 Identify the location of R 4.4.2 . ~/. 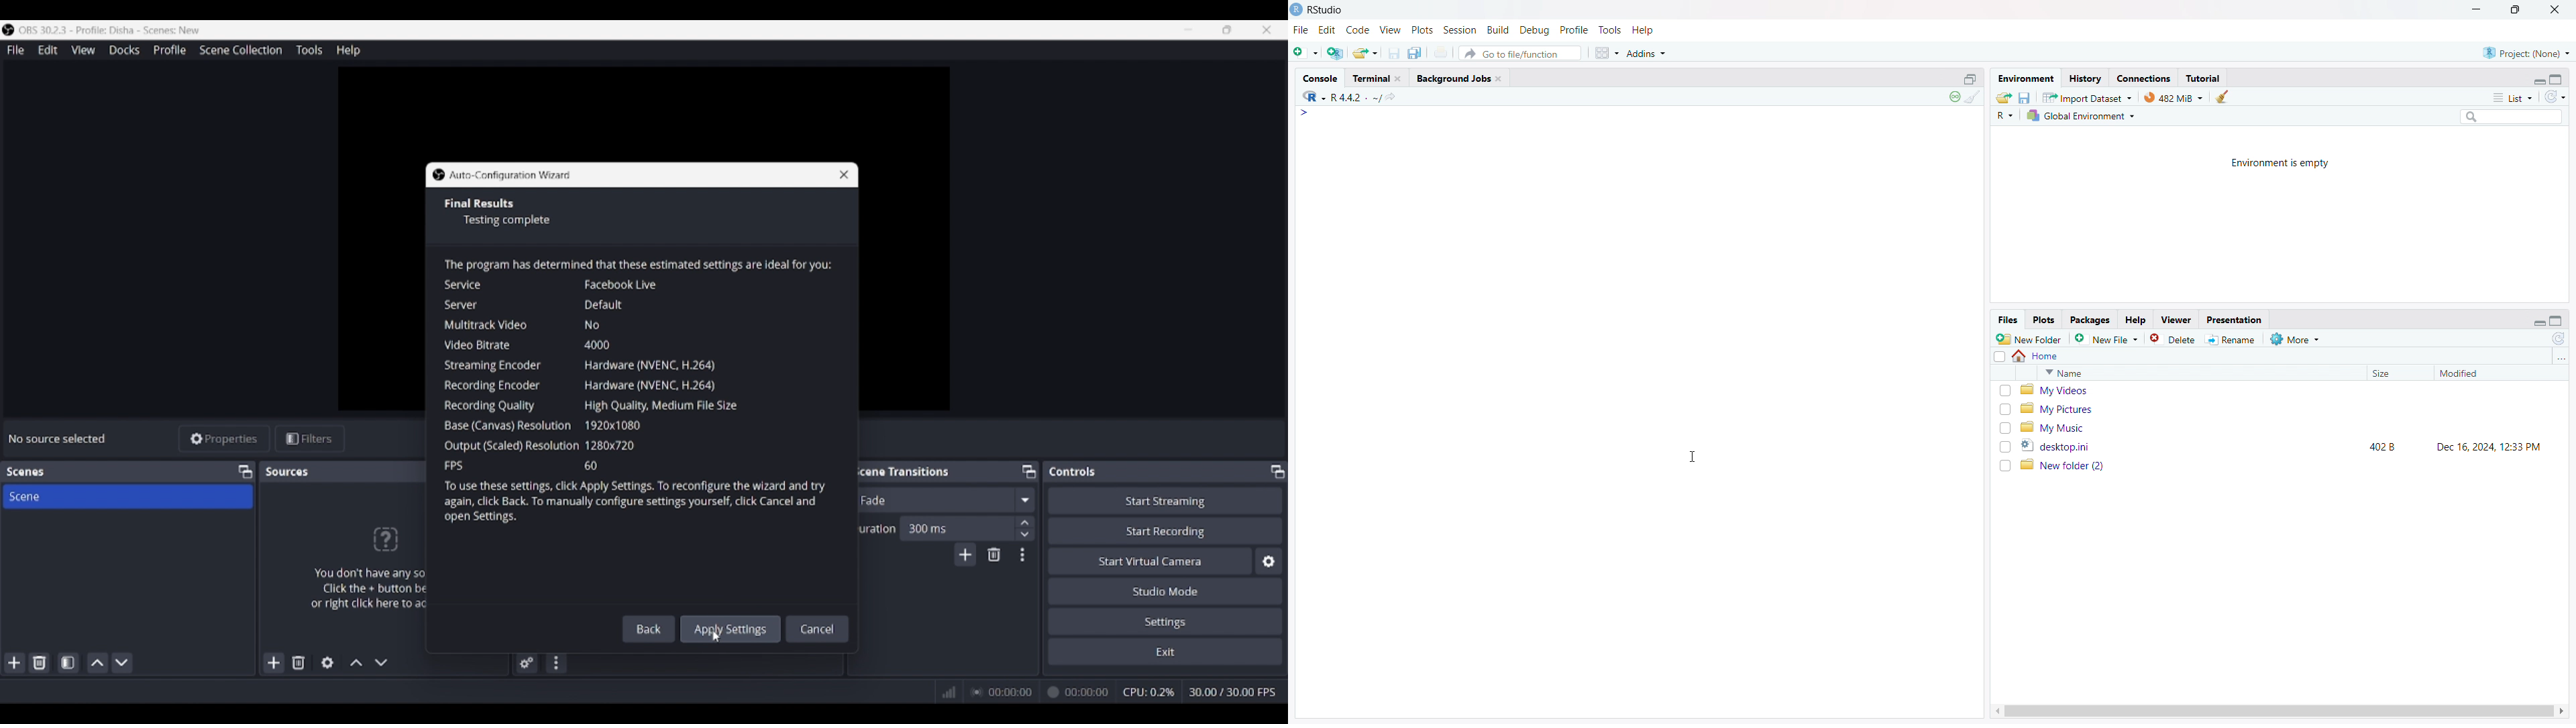
(1356, 96).